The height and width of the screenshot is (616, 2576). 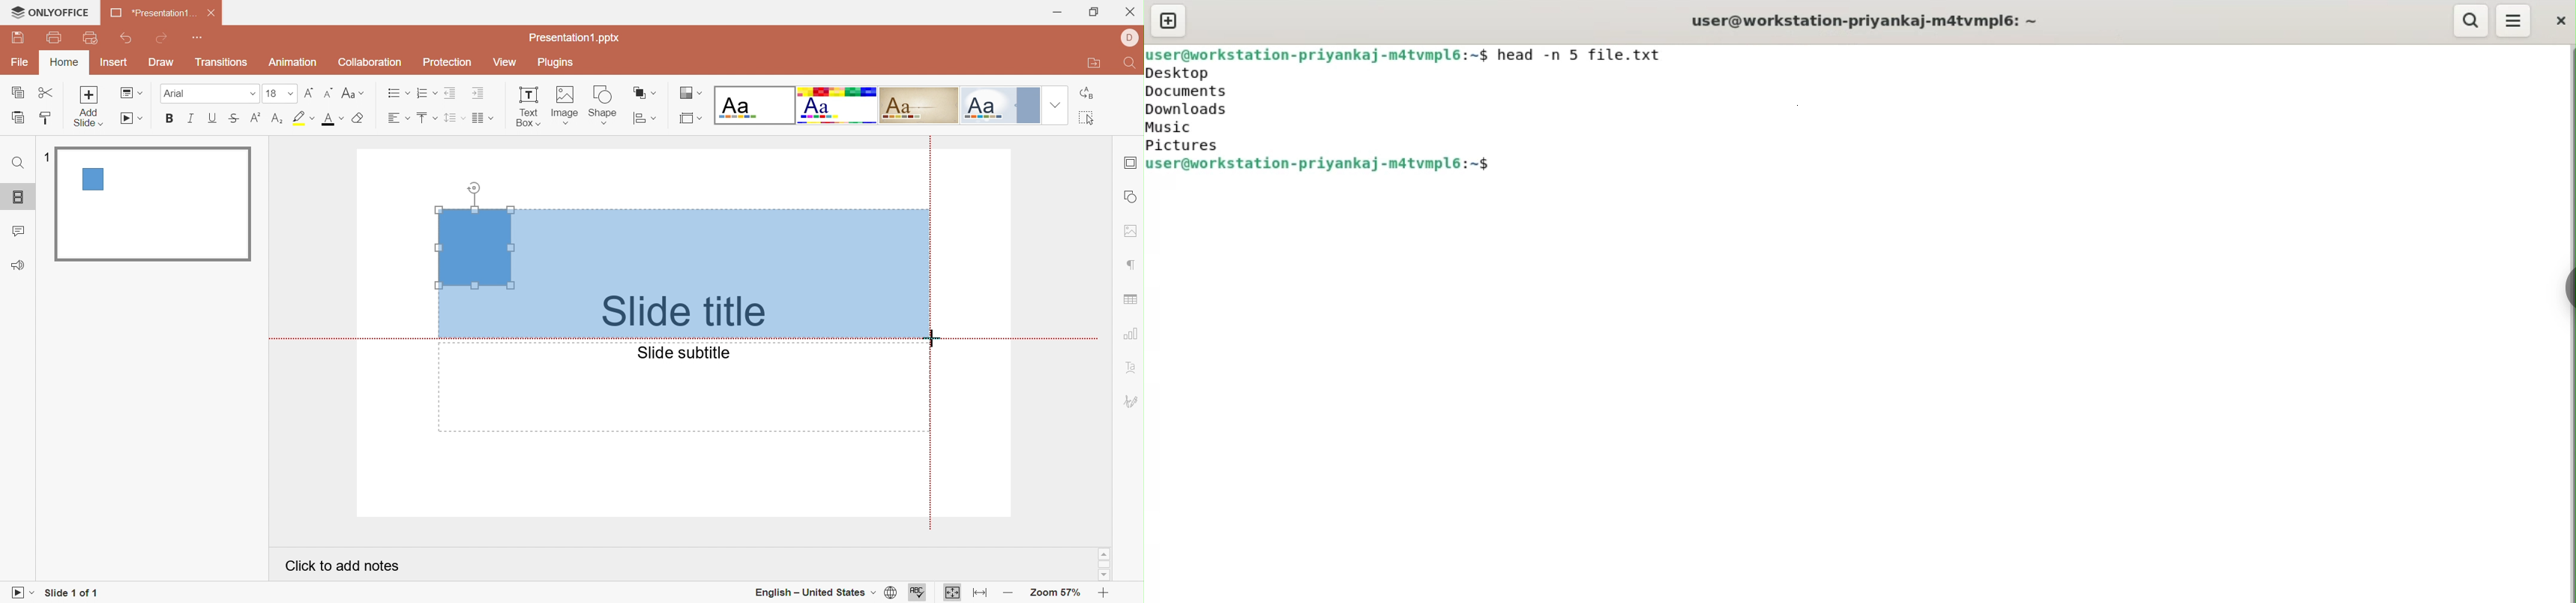 What do you see at coordinates (20, 594) in the screenshot?
I see `Start slideshow` at bounding box center [20, 594].